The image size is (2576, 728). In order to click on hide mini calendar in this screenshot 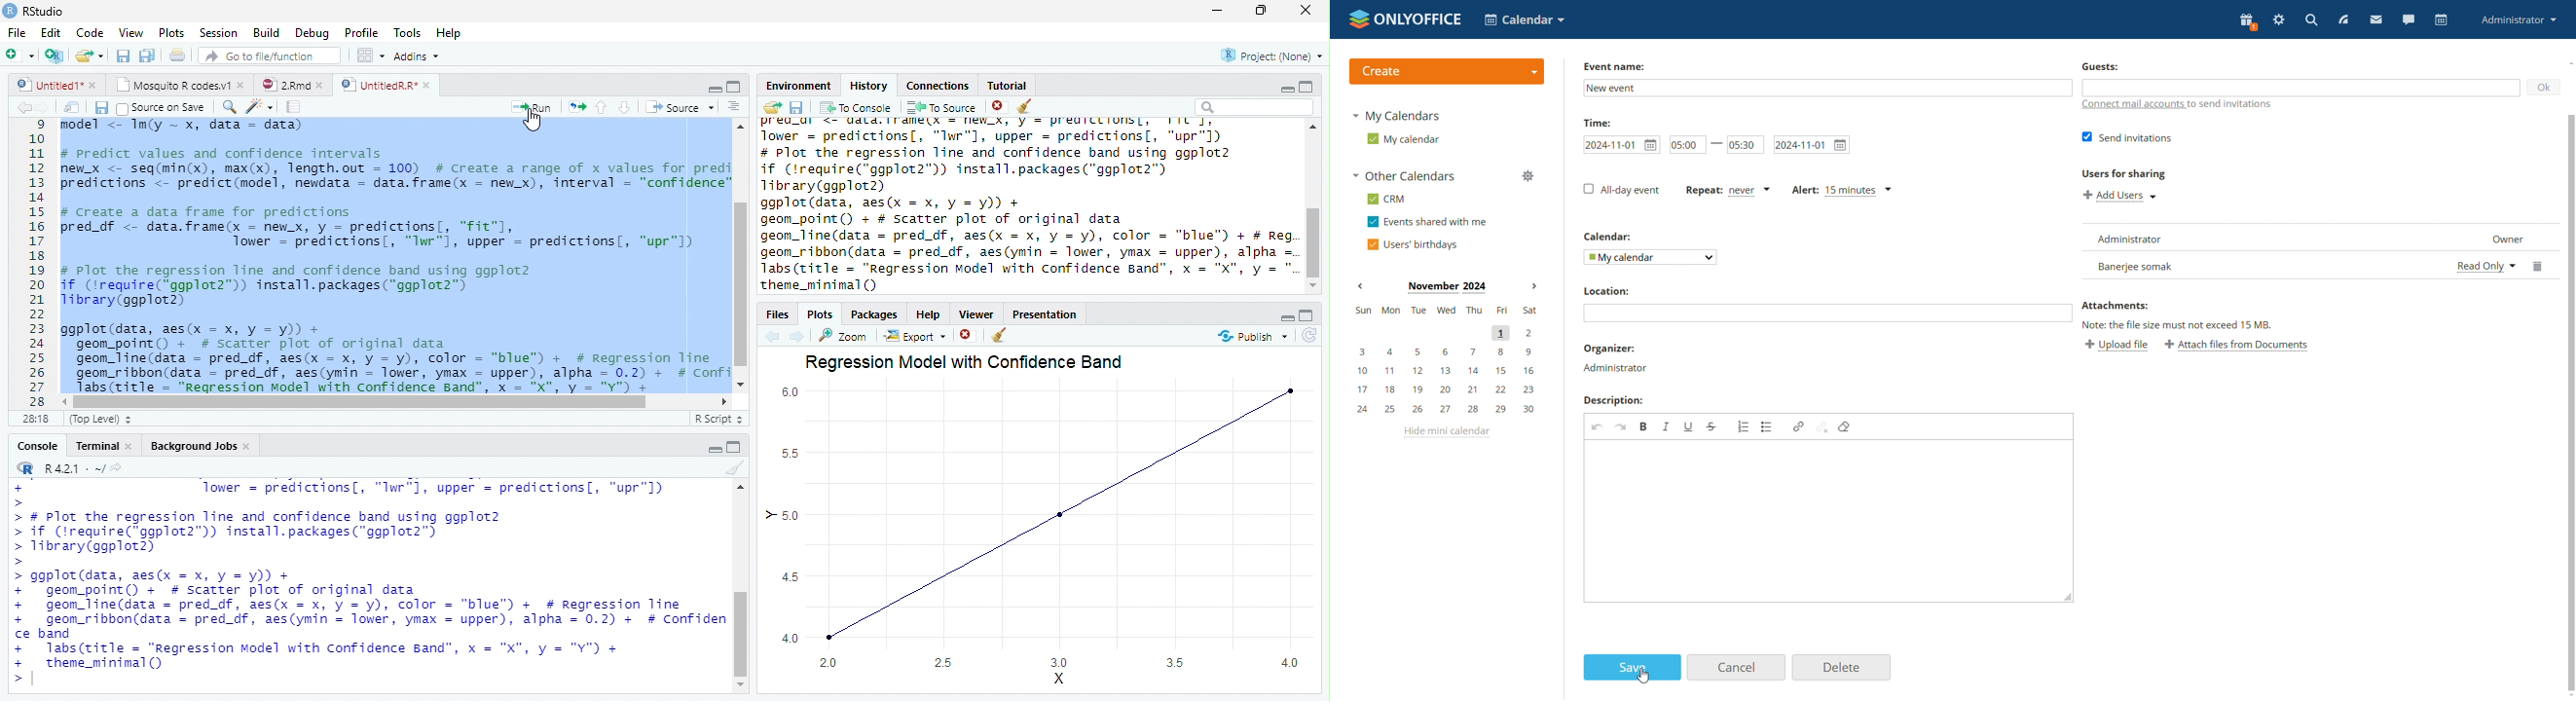, I will do `click(1446, 432)`.